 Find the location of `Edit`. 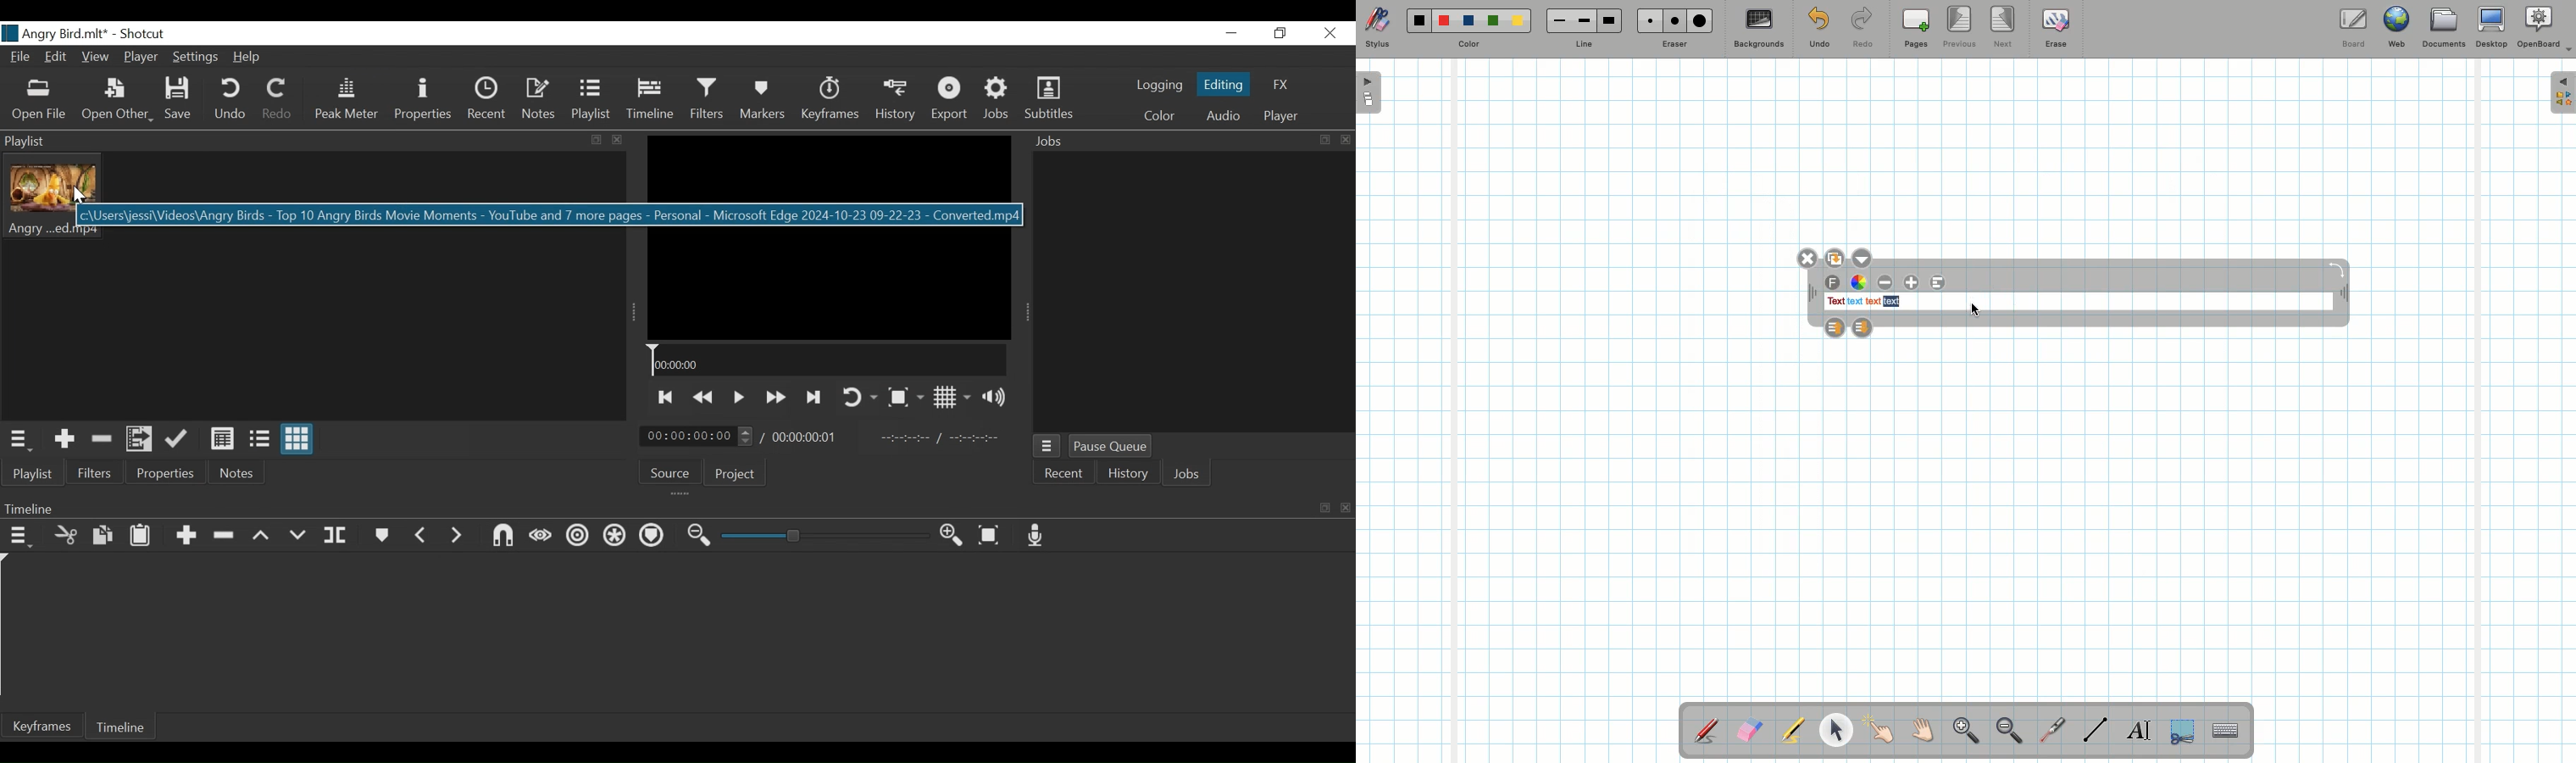

Edit is located at coordinates (56, 57).